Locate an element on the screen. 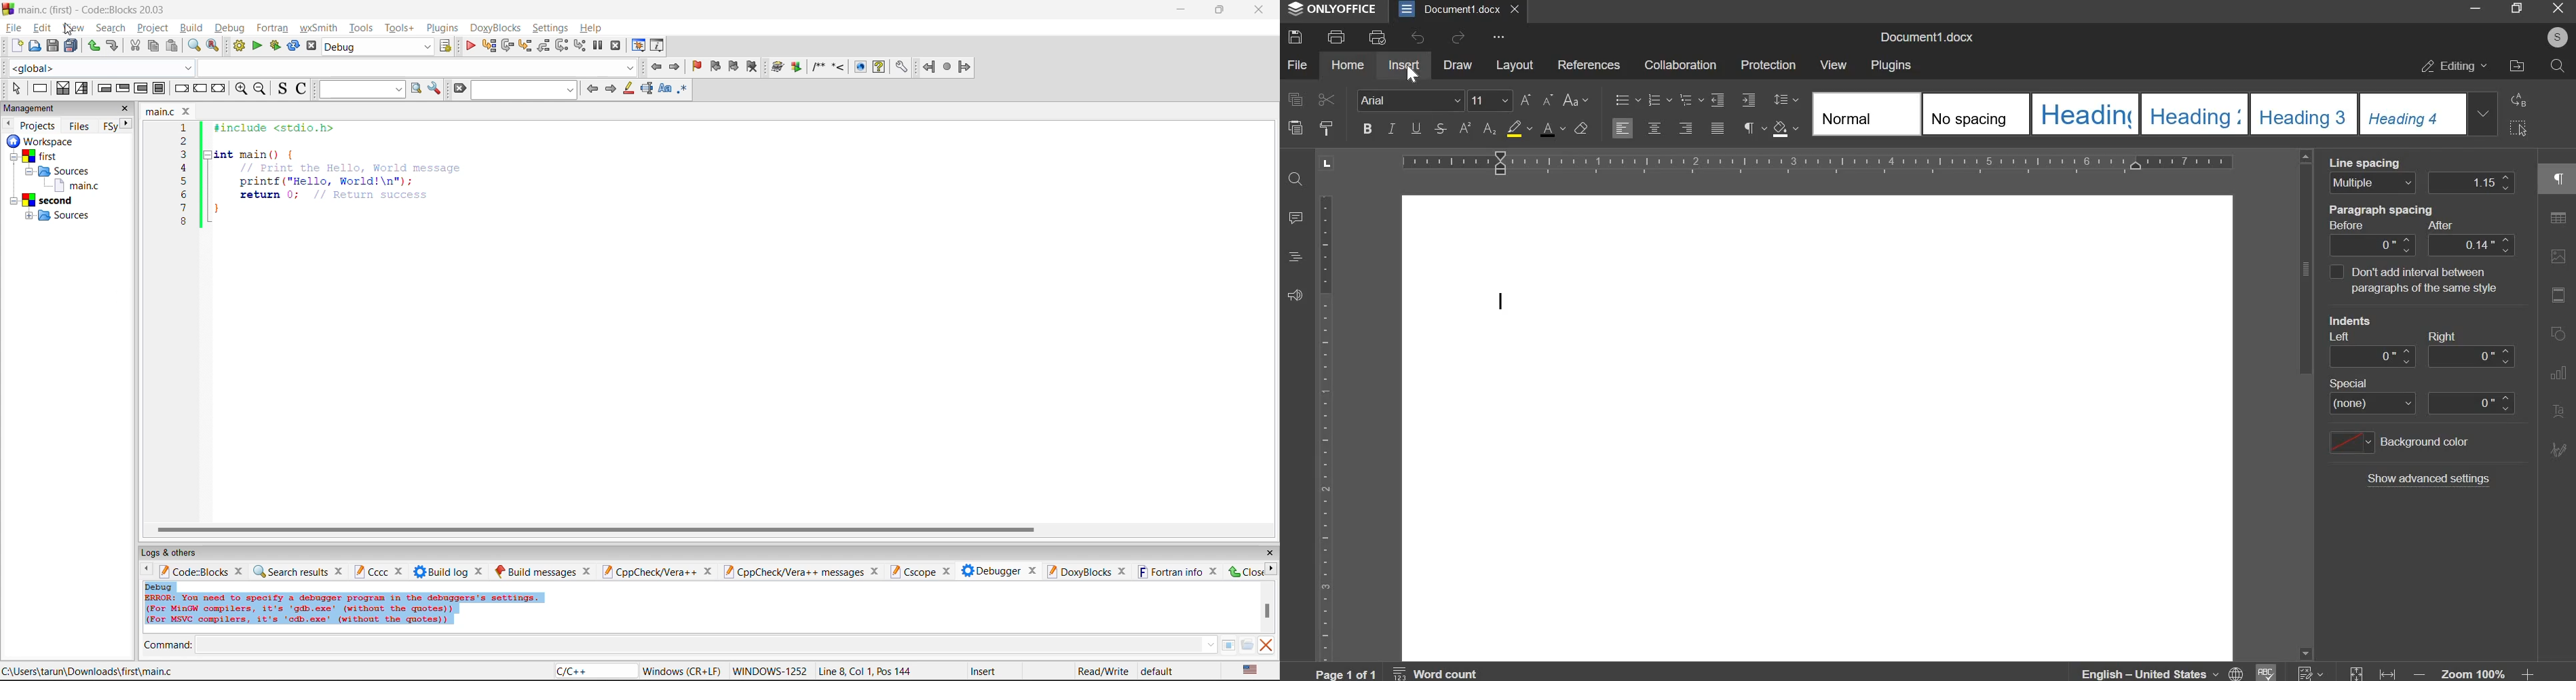 Image resolution: width=2576 pixels, height=700 pixels. line spacing is located at coordinates (2373, 163).